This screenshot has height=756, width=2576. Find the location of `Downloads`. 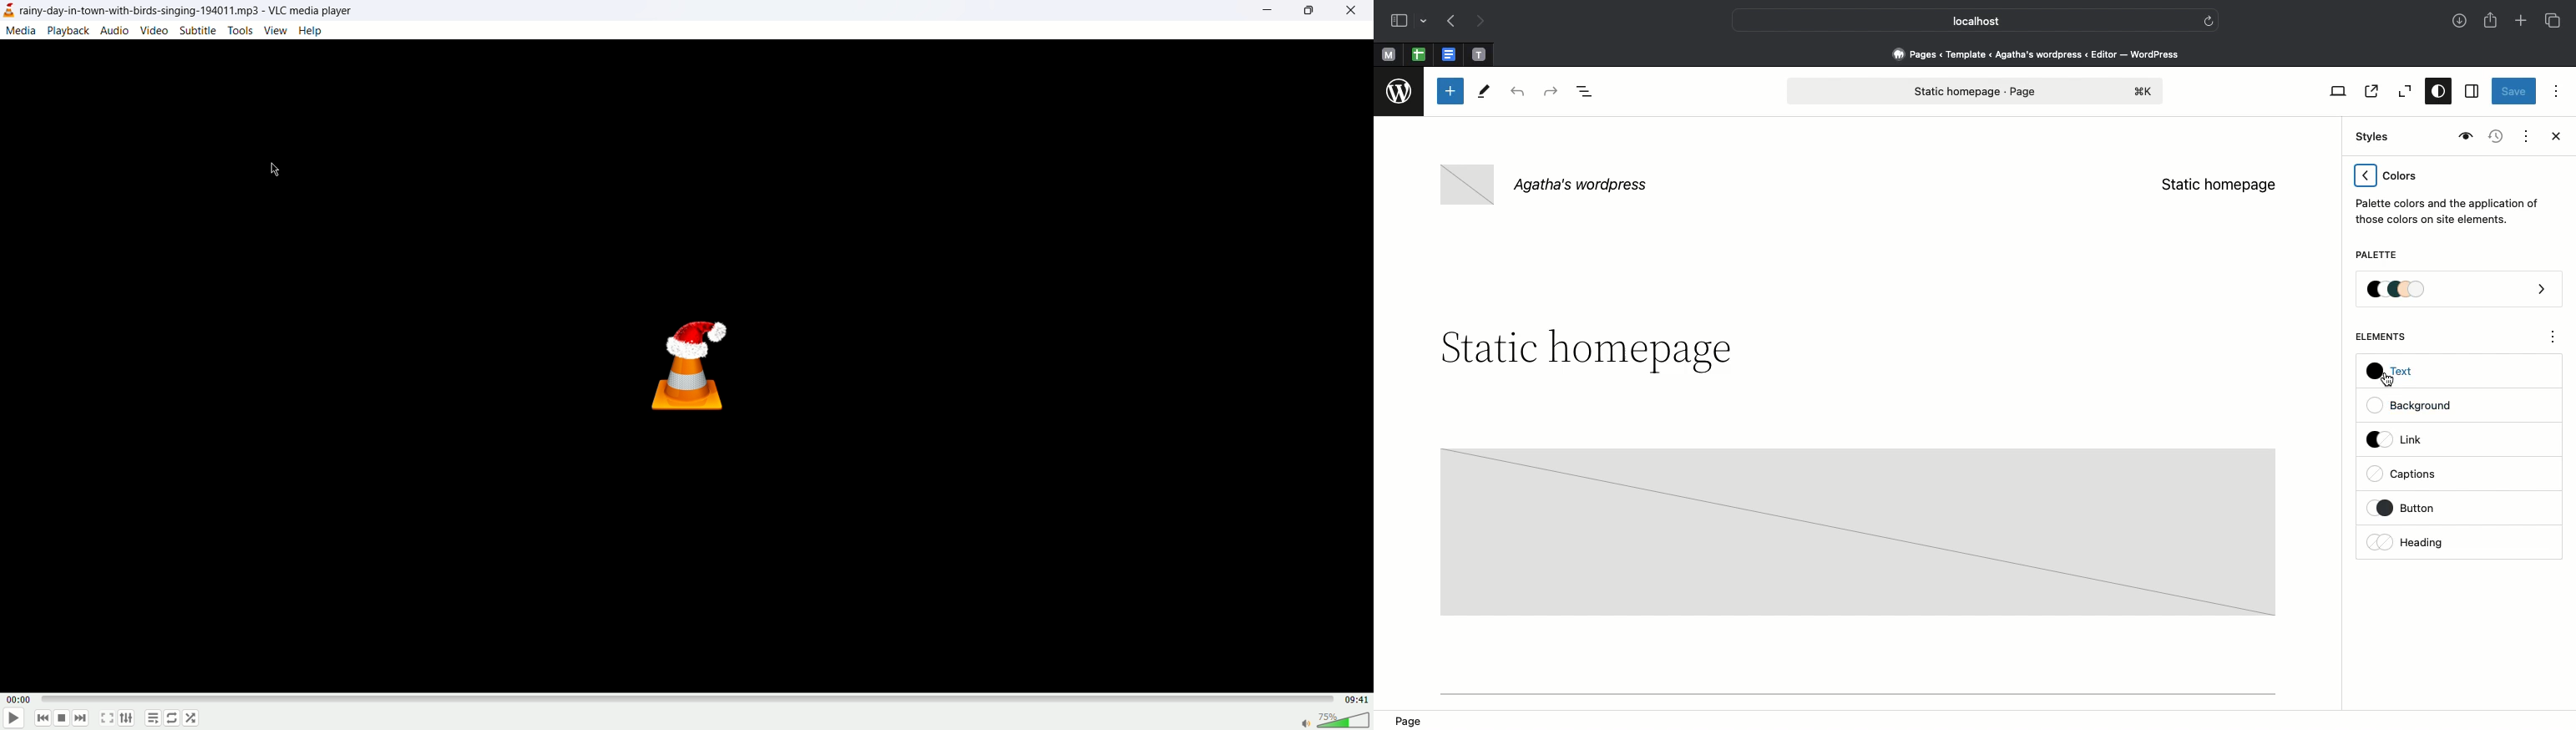

Downloads is located at coordinates (2461, 23).